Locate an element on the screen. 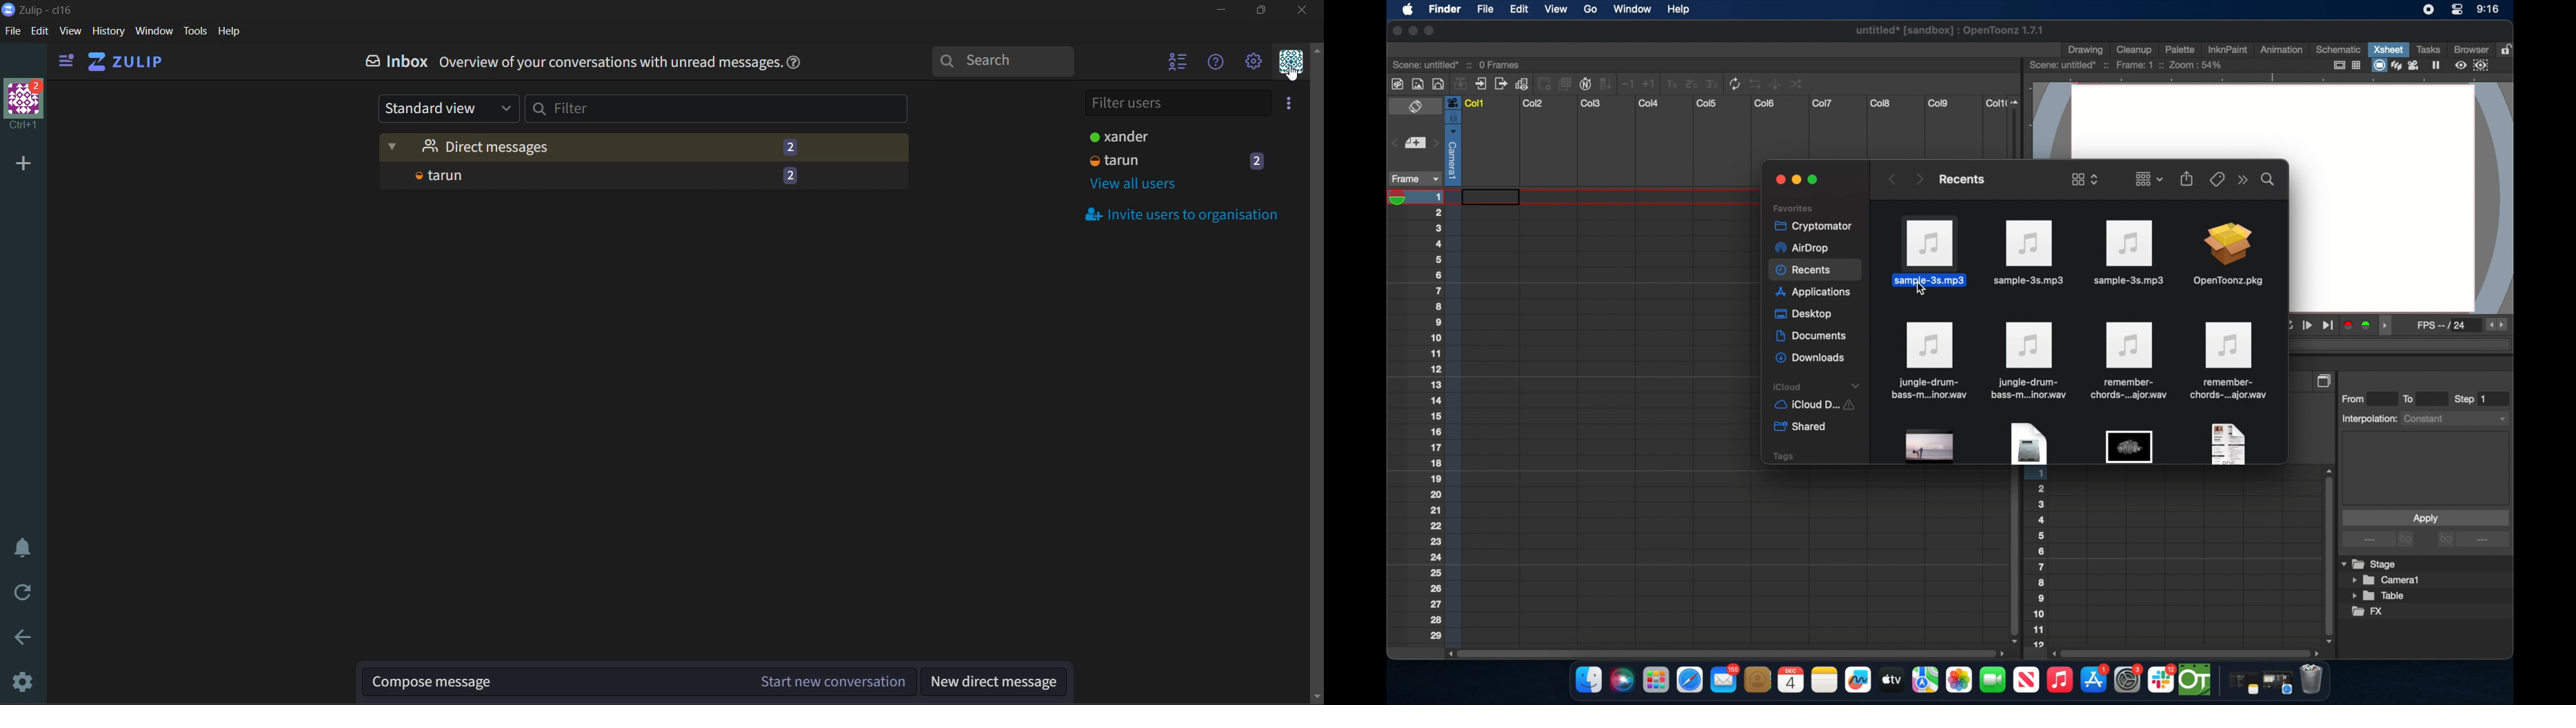  preview is located at coordinates (2474, 65).